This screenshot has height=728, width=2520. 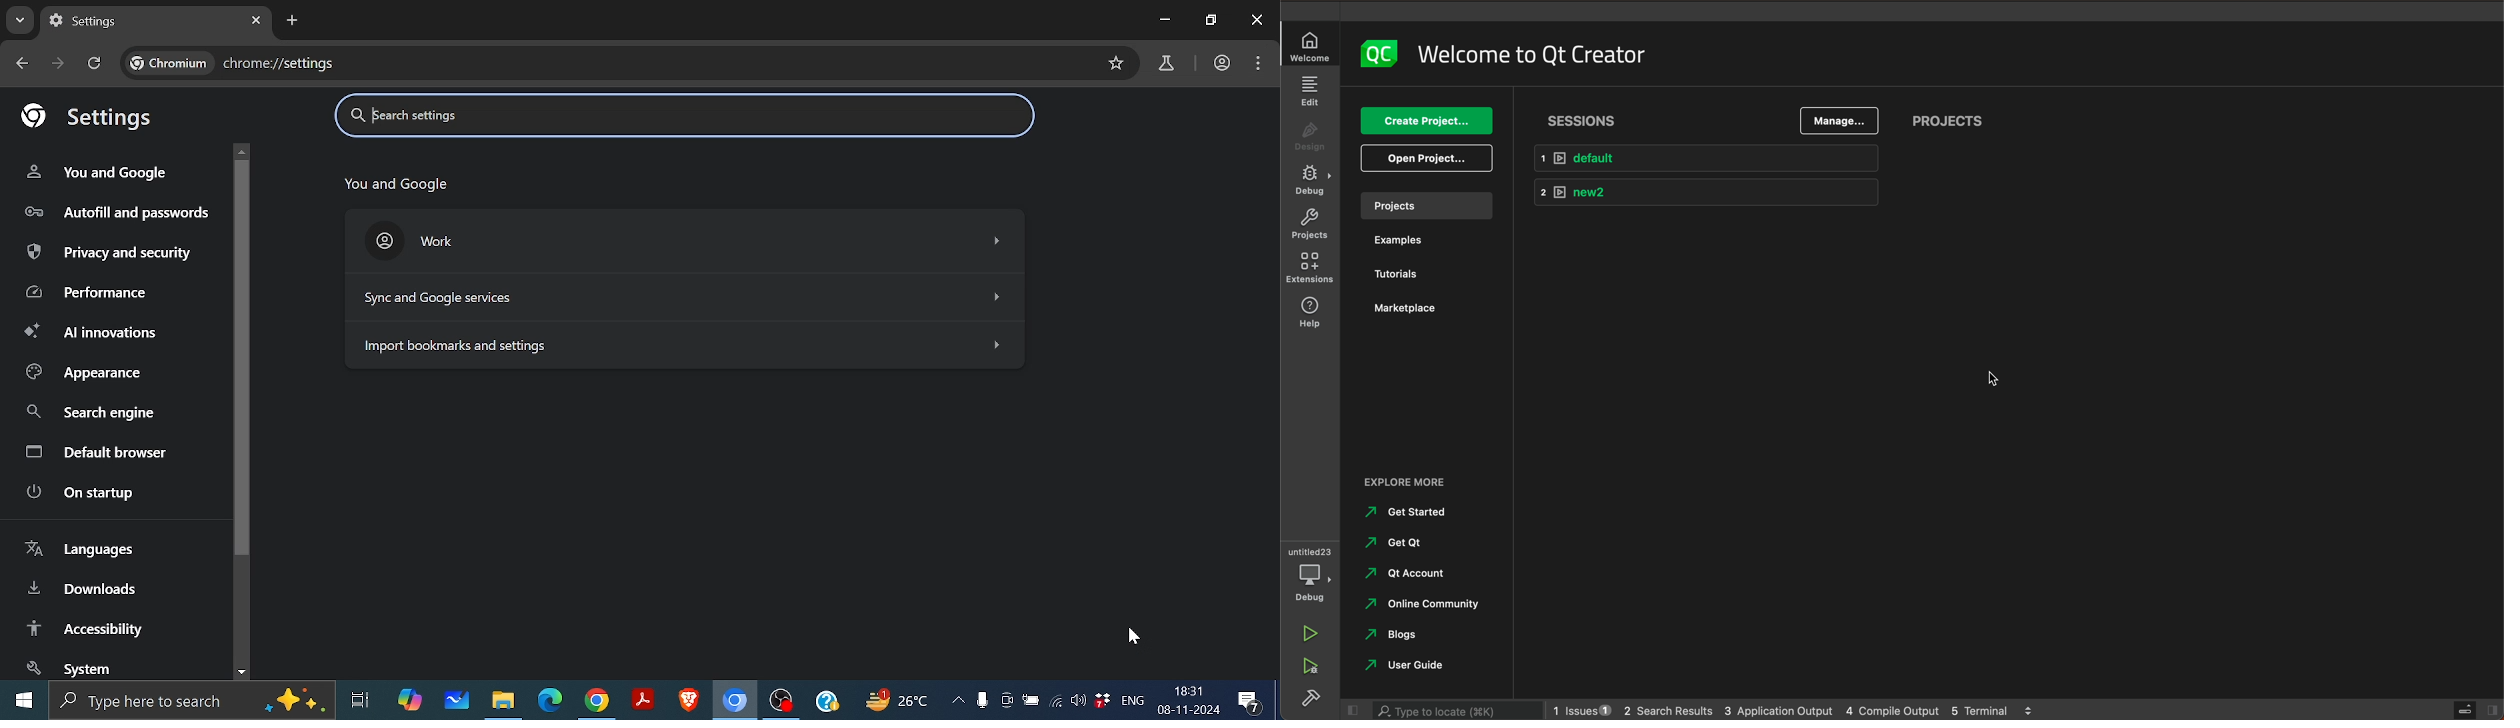 I want to click on windows edge, so click(x=550, y=701).